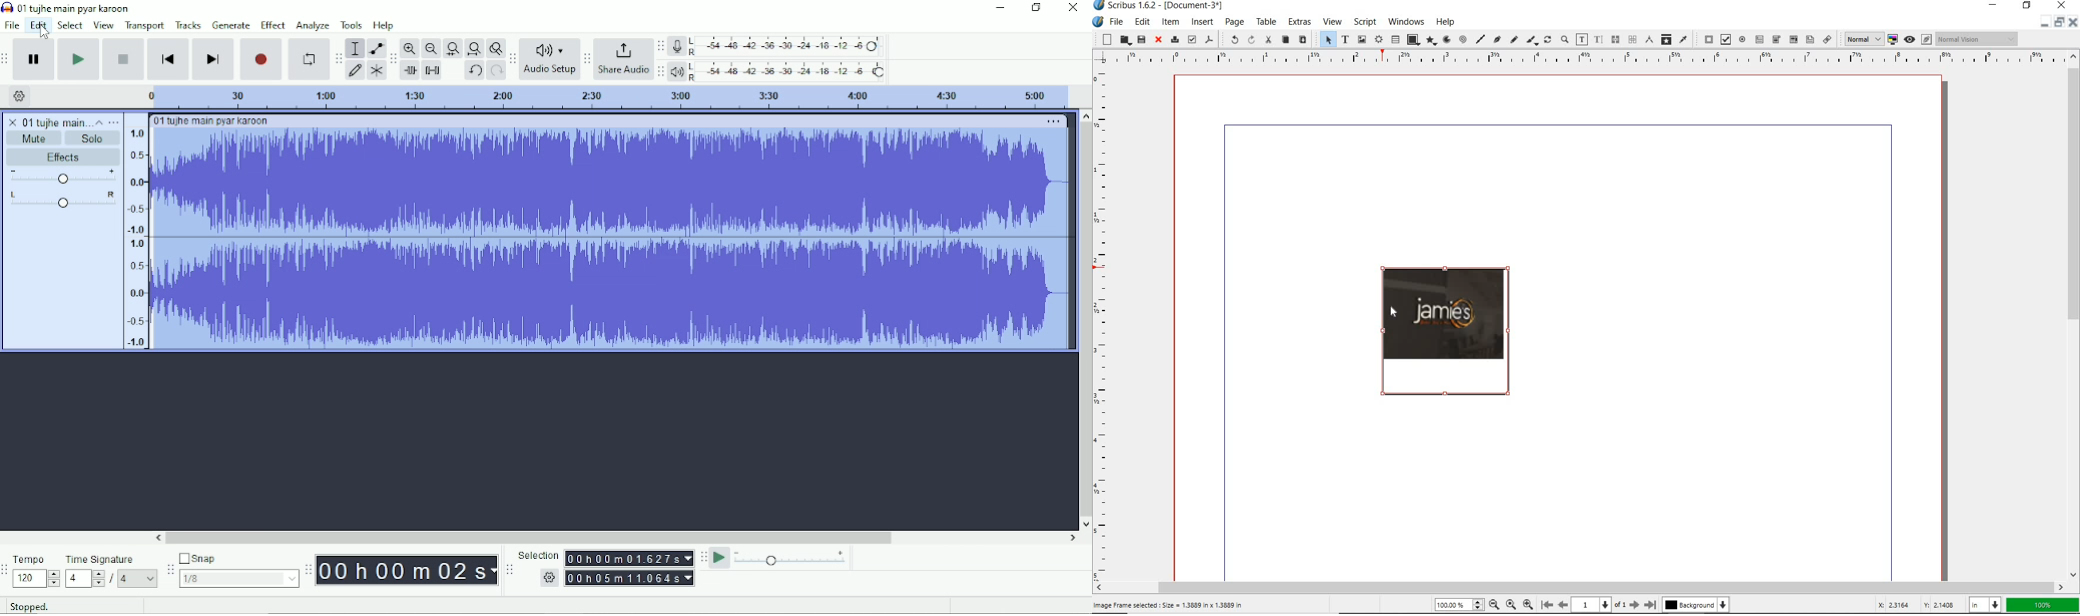  What do you see at coordinates (385, 25) in the screenshot?
I see `Help` at bounding box center [385, 25].